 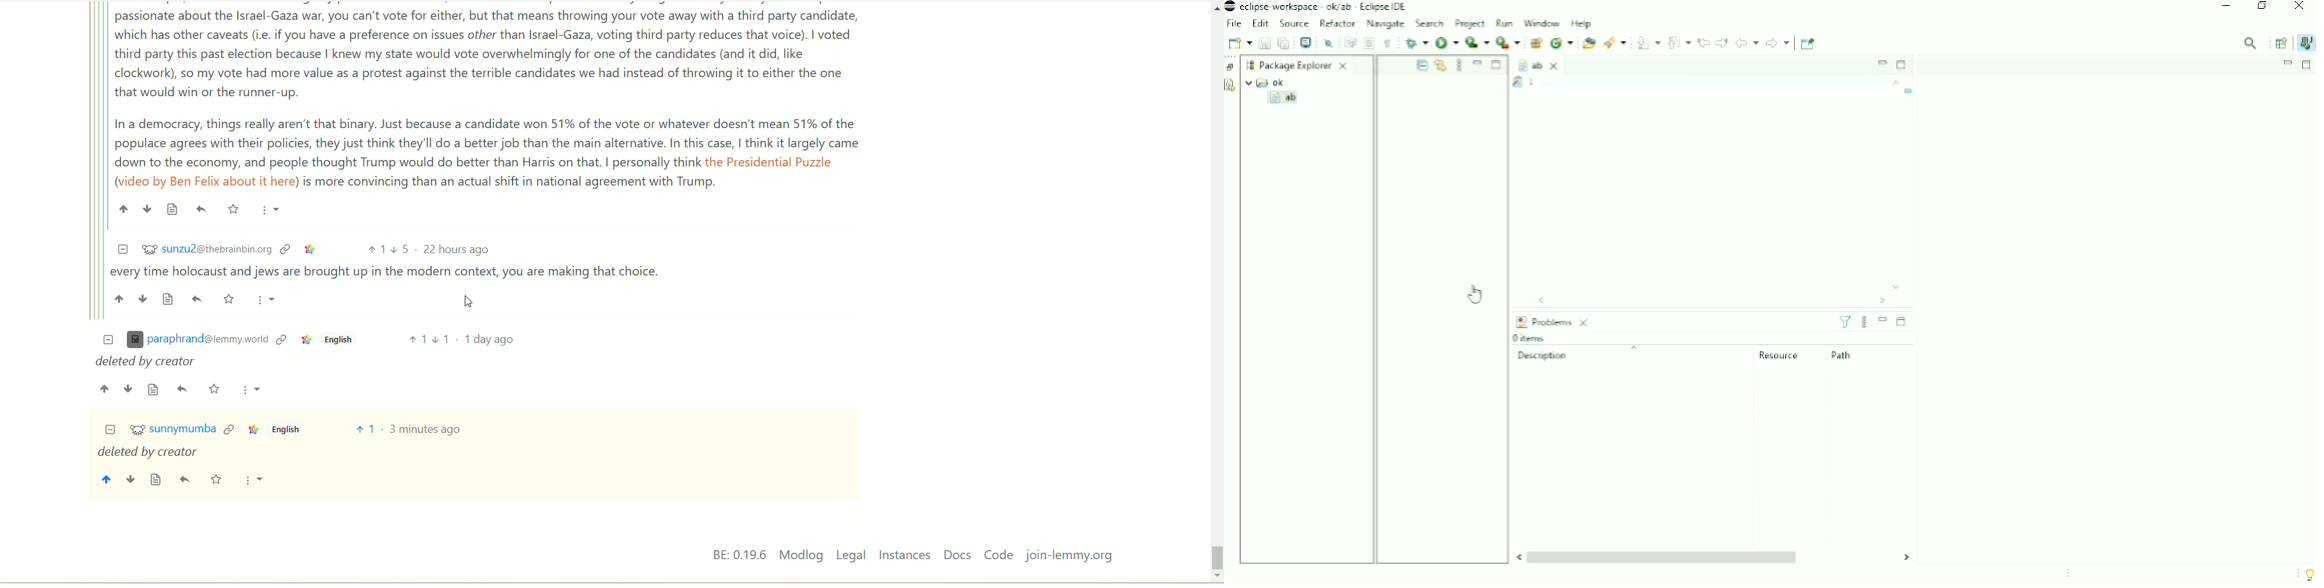 What do you see at coordinates (1508, 42) in the screenshot?
I see `Run Last Tool` at bounding box center [1508, 42].